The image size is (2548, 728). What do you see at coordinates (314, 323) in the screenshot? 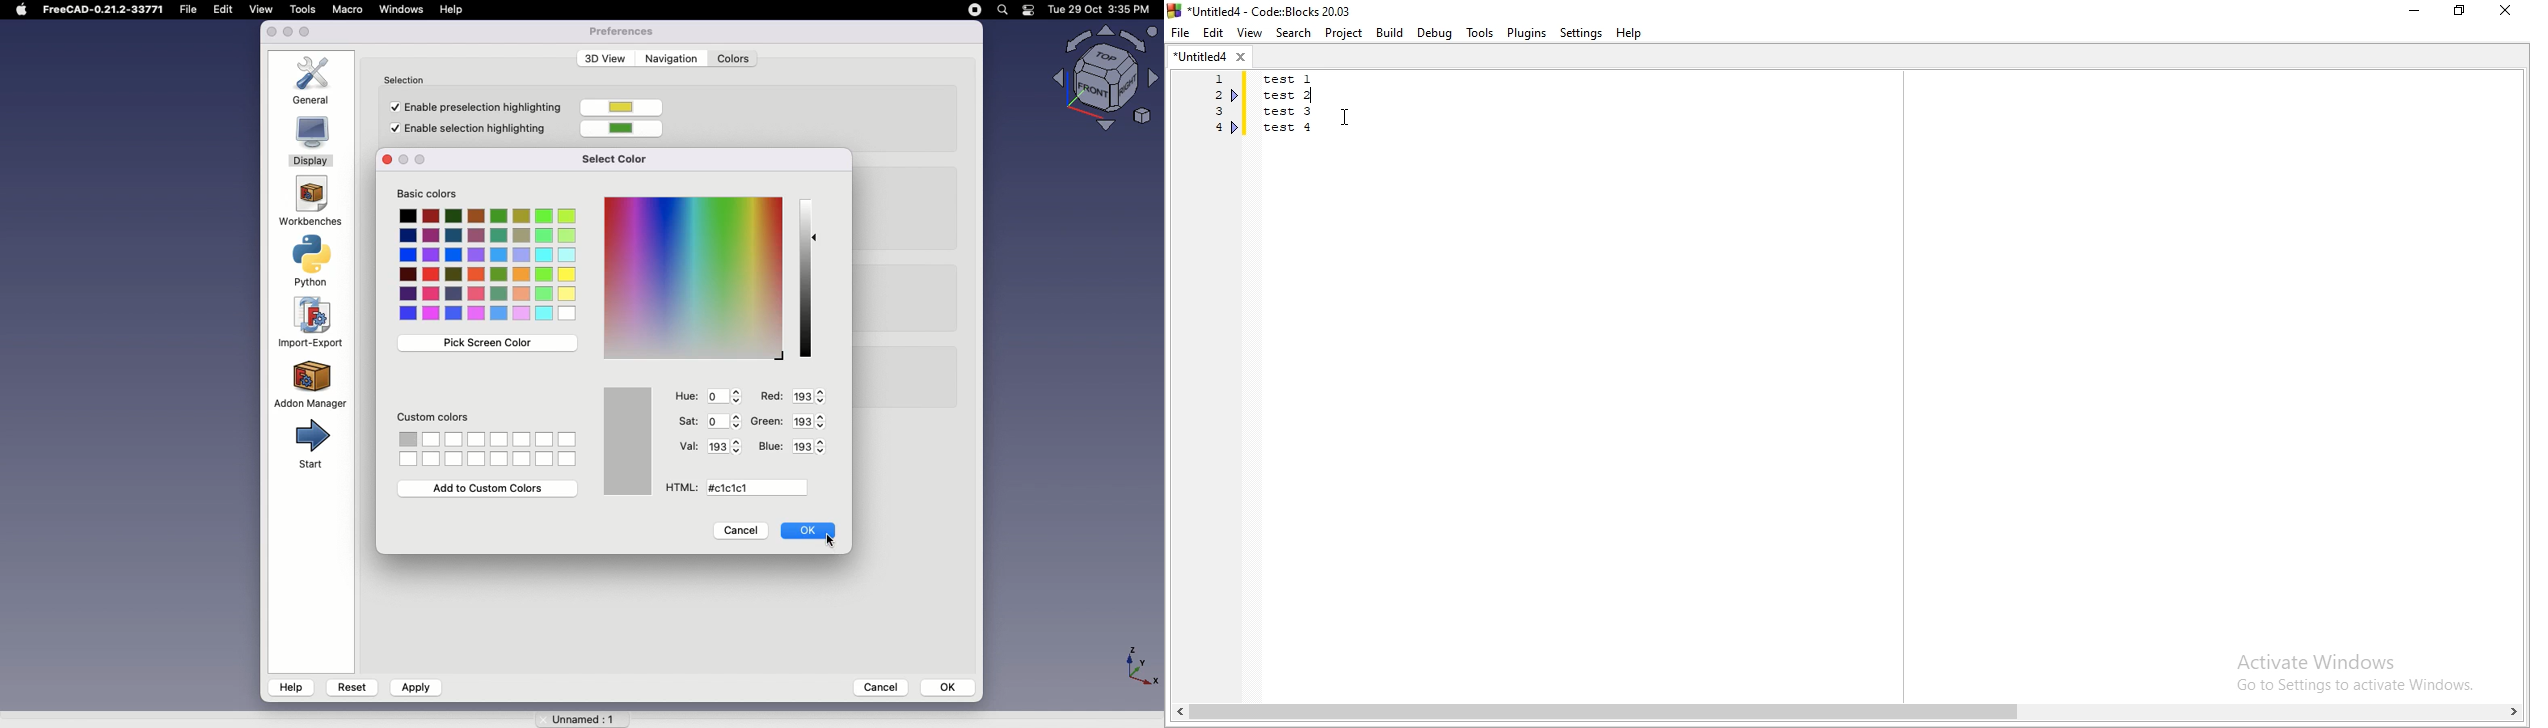
I see `Import-Export` at bounding box center [314, 323].